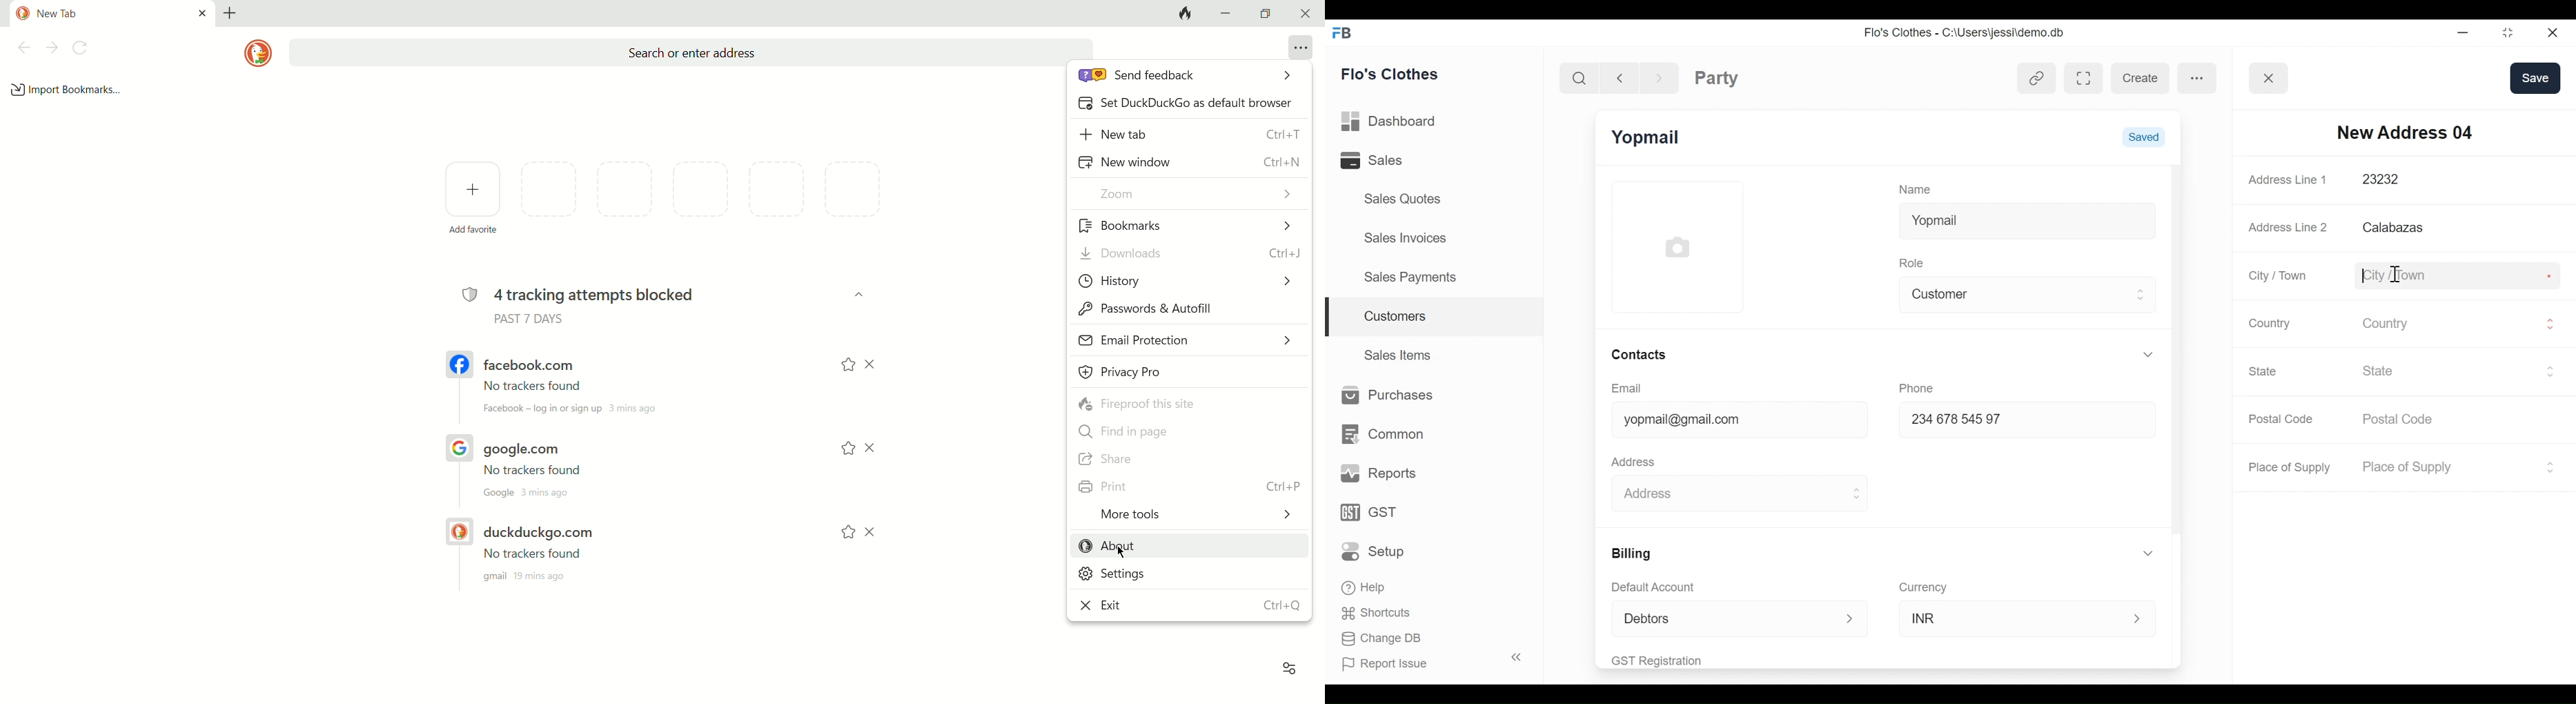 The width and height of the screenshot is (2576, 728). What do you see at coordinates (2198, 77) in the screenshot?
I see `more` at bounding box center [2198, 77].